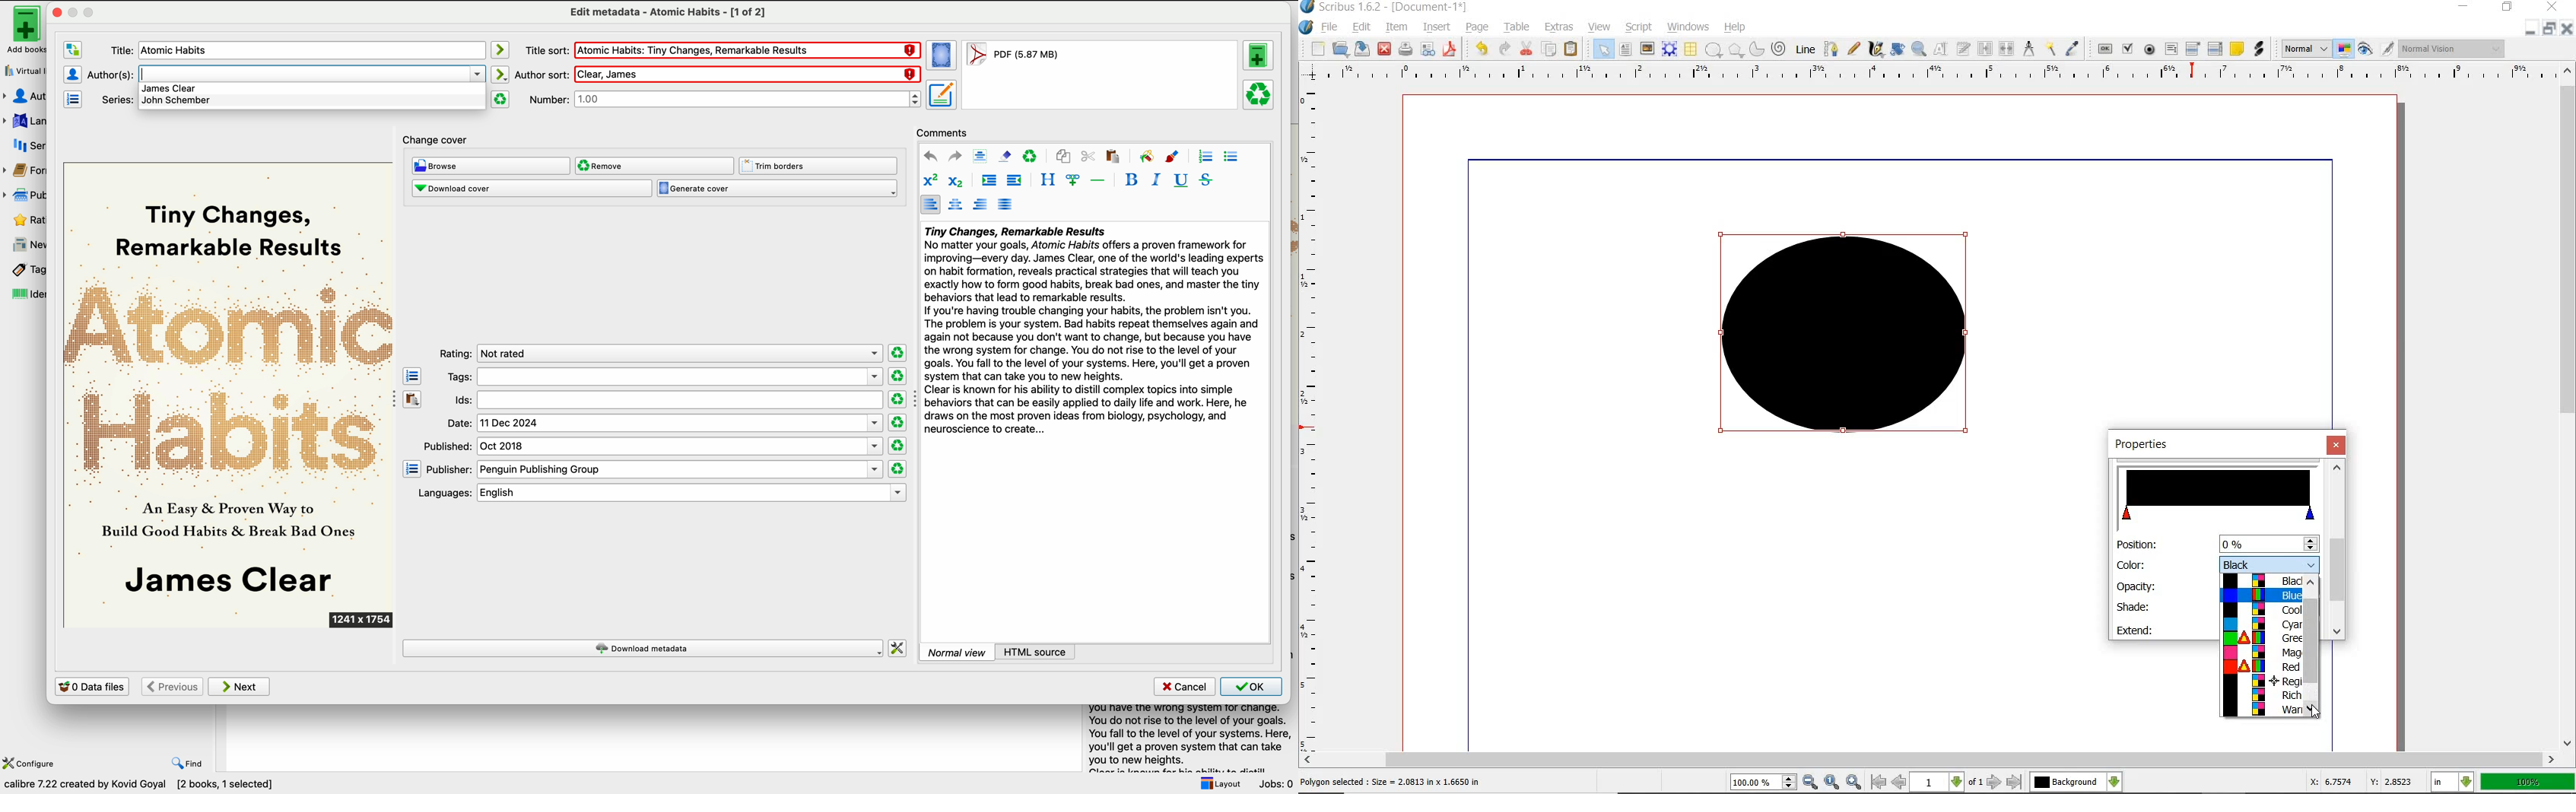 Image resolution: width=2576 pixels, height=812 pixels. I want to click on CUT, so click(1527, 48).